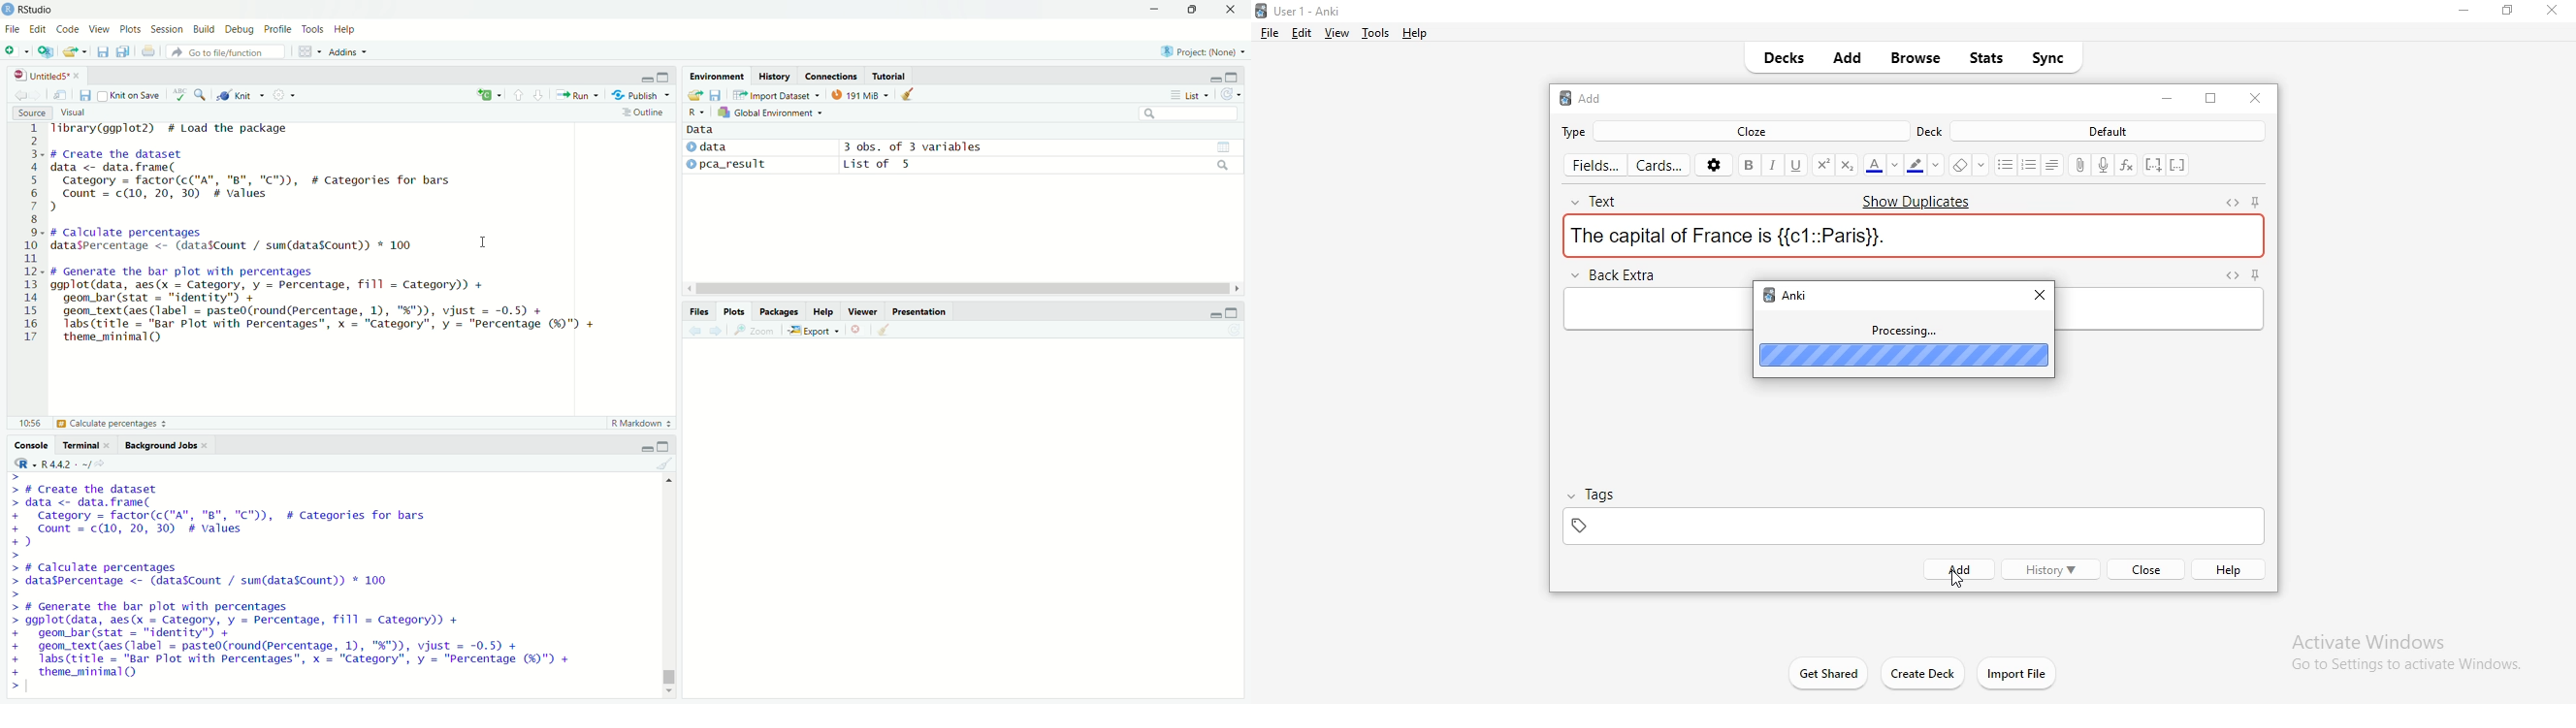 The width and height of the screenshot is (2576, 728). Describe the element at coordinates (74, 51) in the screenshot. I see `open an existing file` at that location.